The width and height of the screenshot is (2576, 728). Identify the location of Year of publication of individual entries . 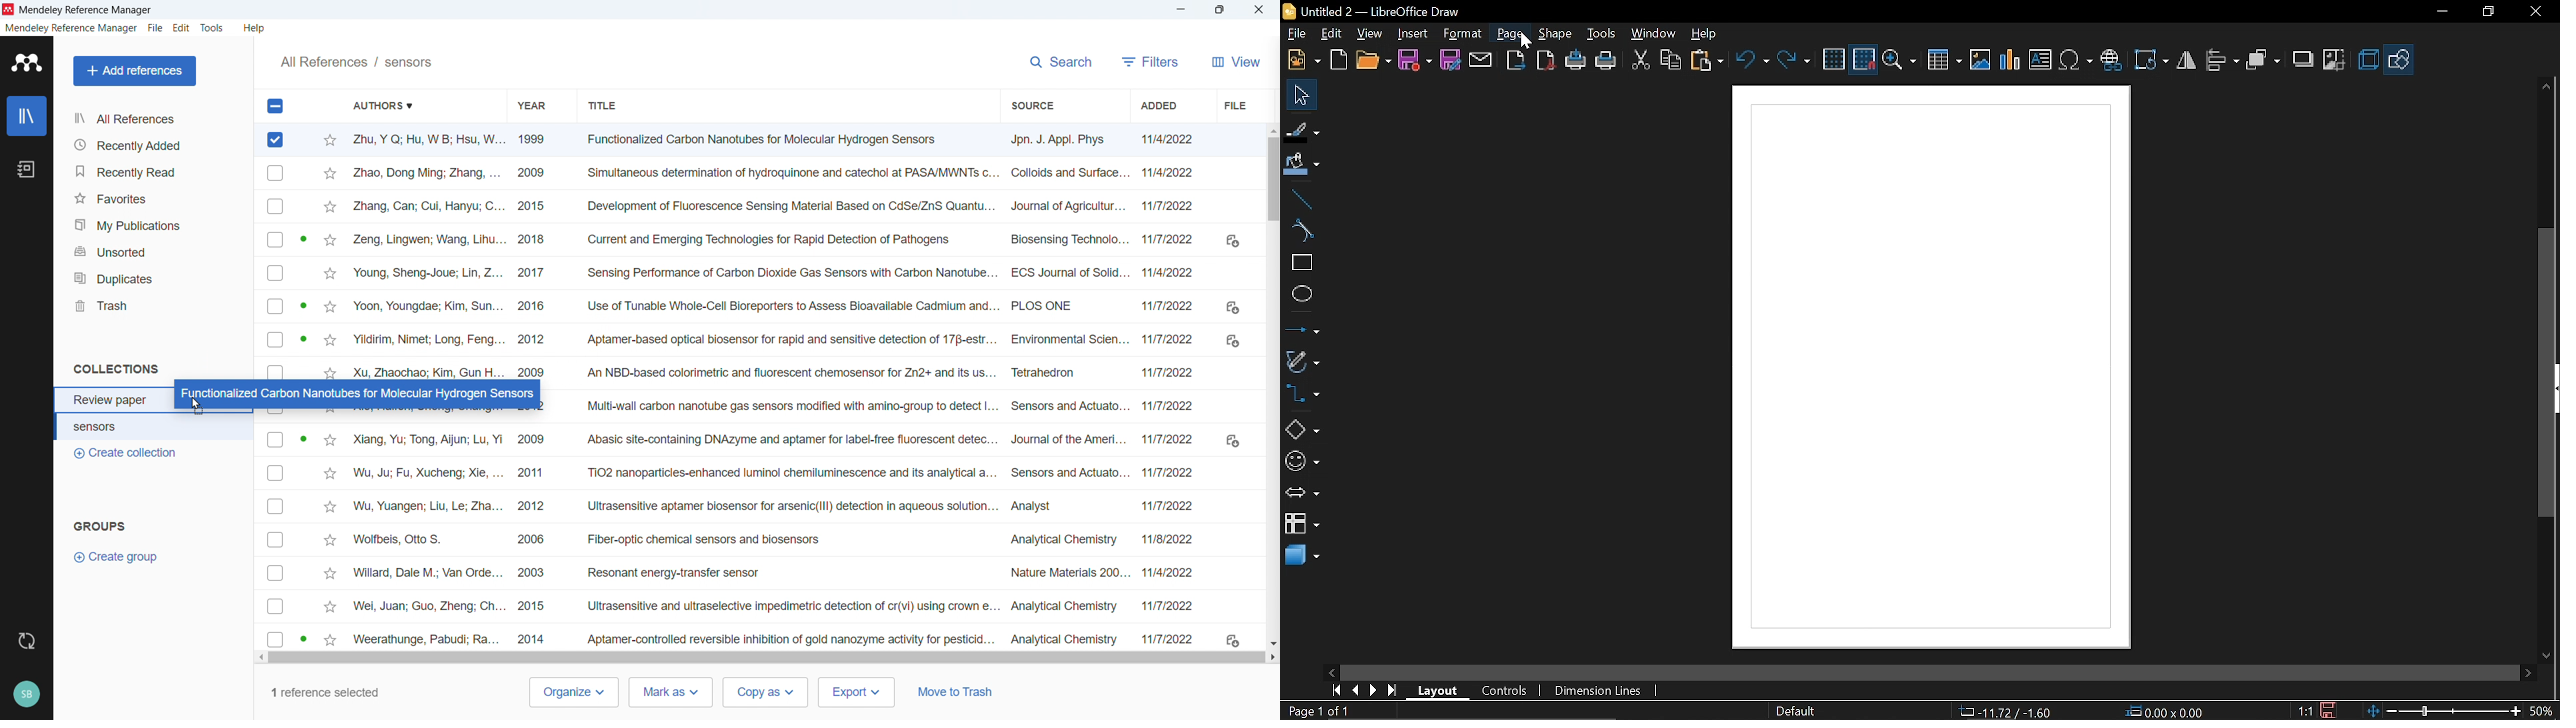
(532, 253).